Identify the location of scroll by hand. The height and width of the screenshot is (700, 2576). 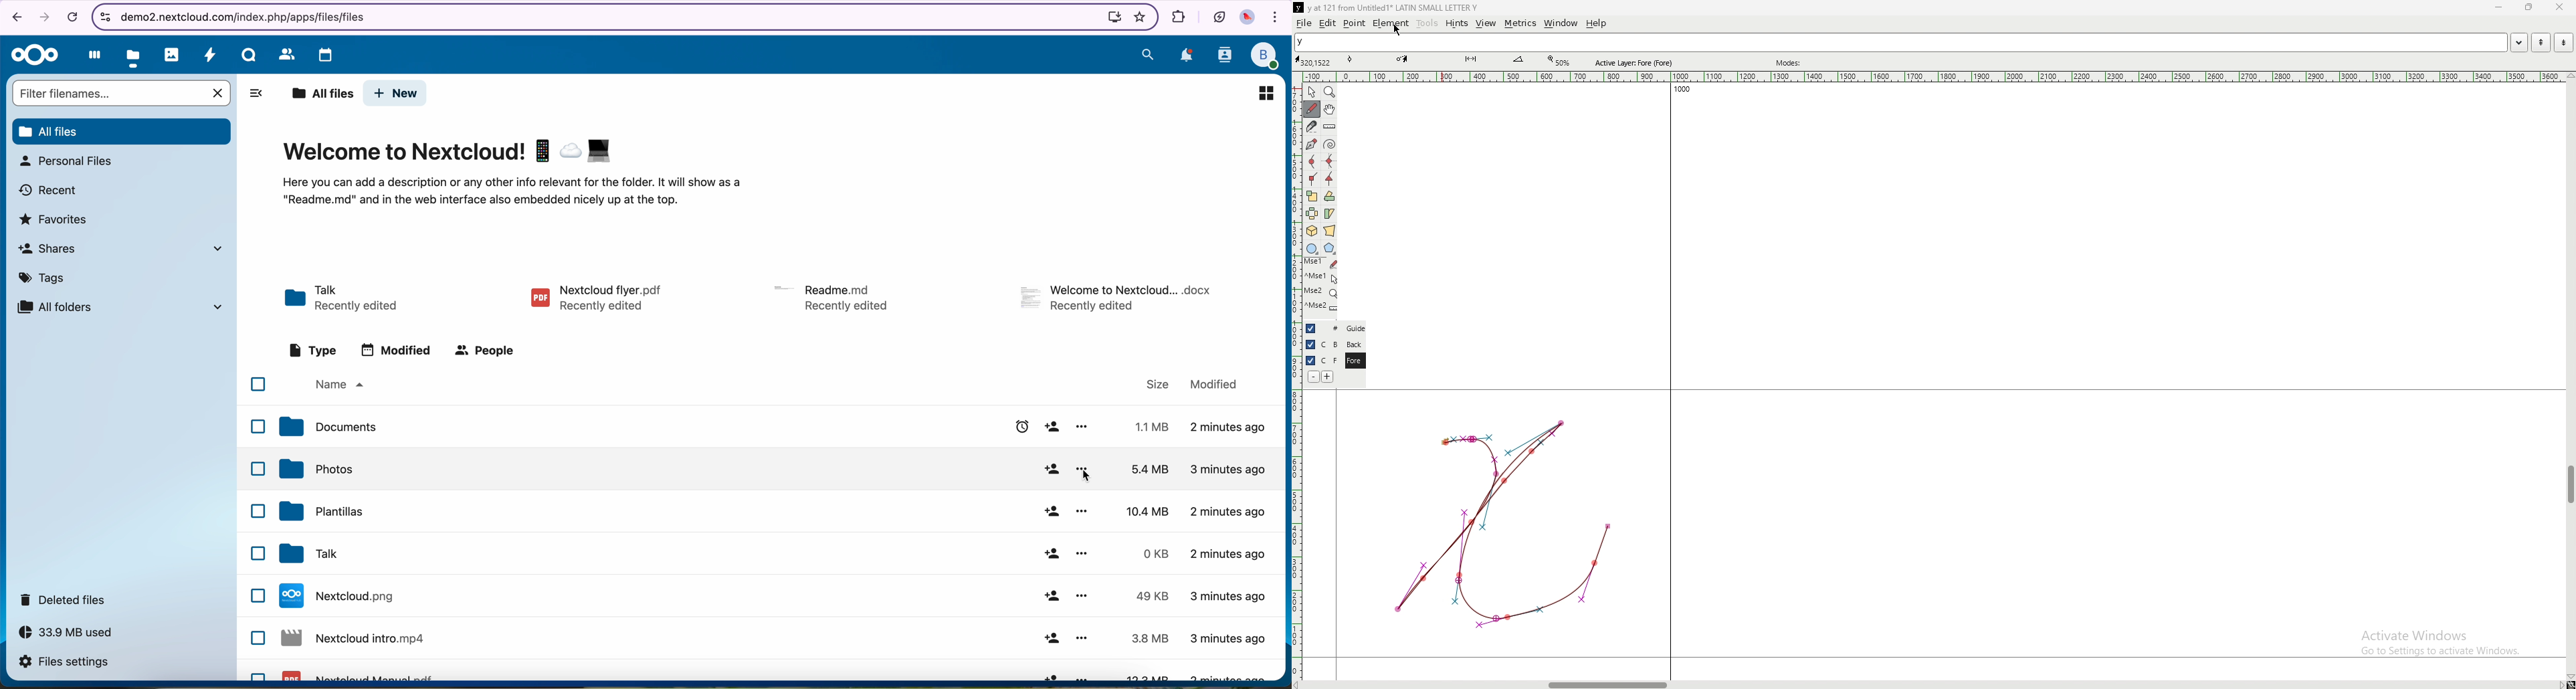
(1330, 110).